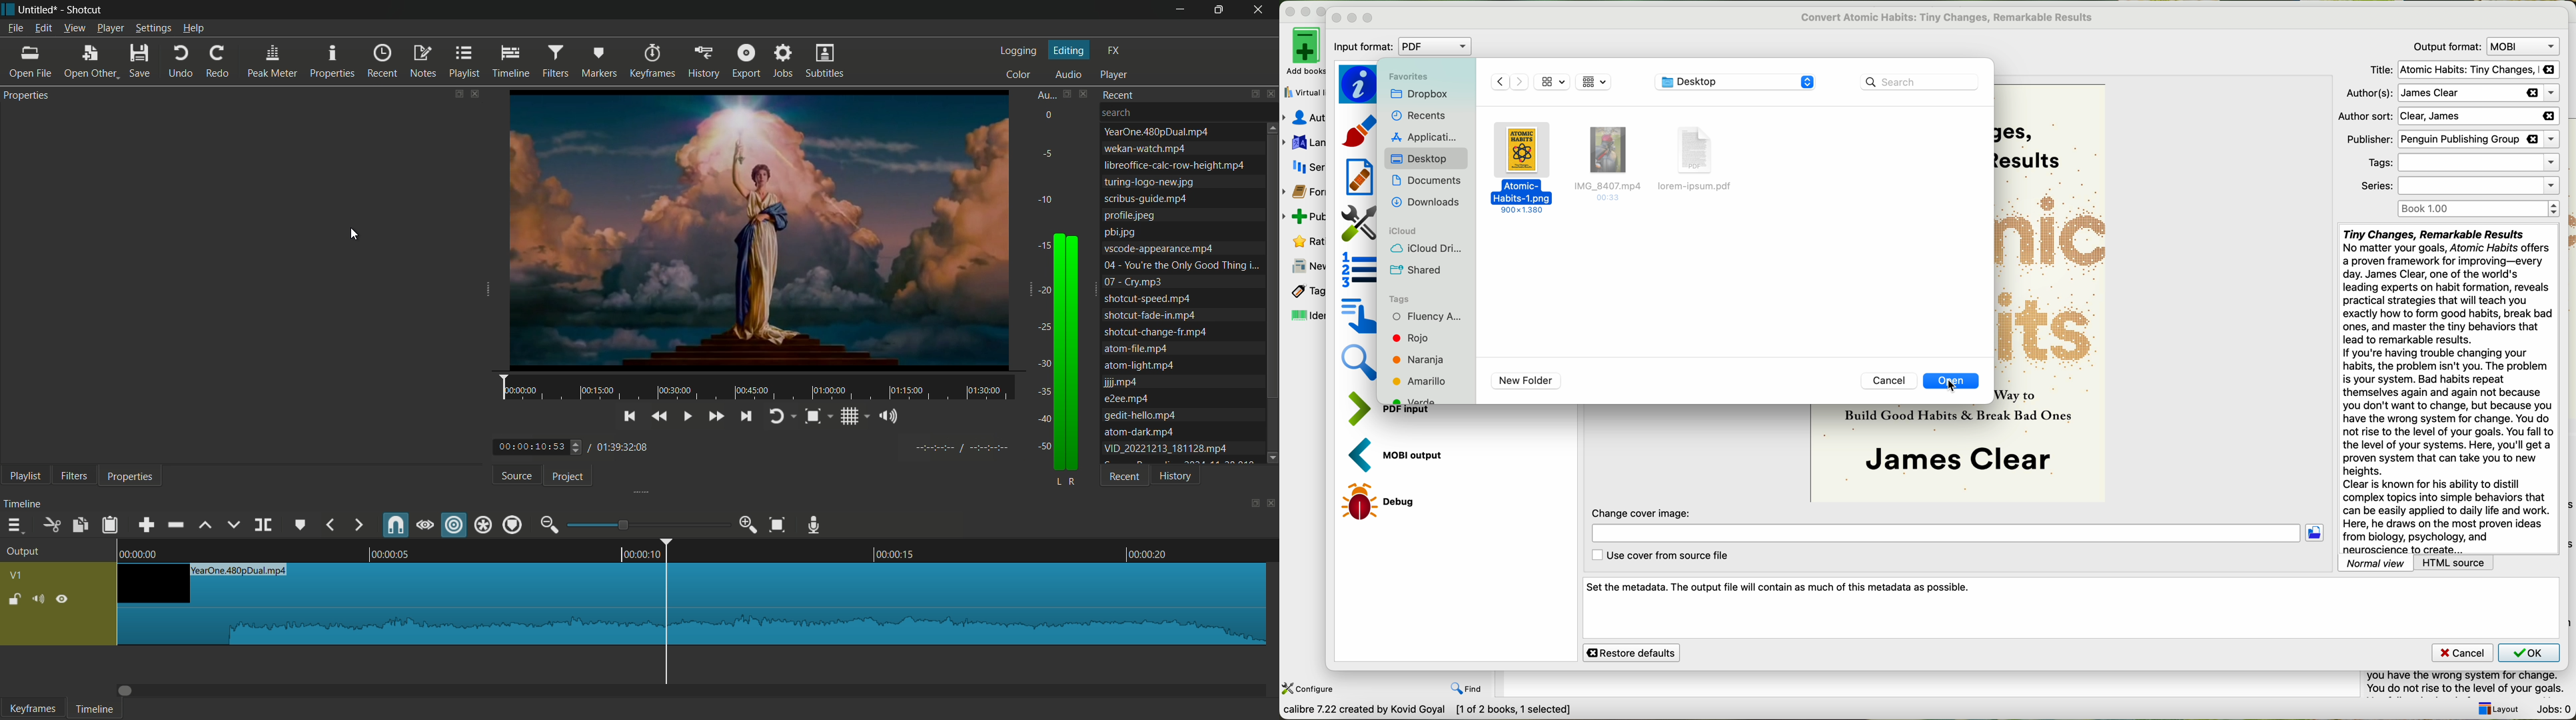  What do you see at coordinates (394, 526) in the screenshot?
I see `snap` at bounding box center [394, 526].